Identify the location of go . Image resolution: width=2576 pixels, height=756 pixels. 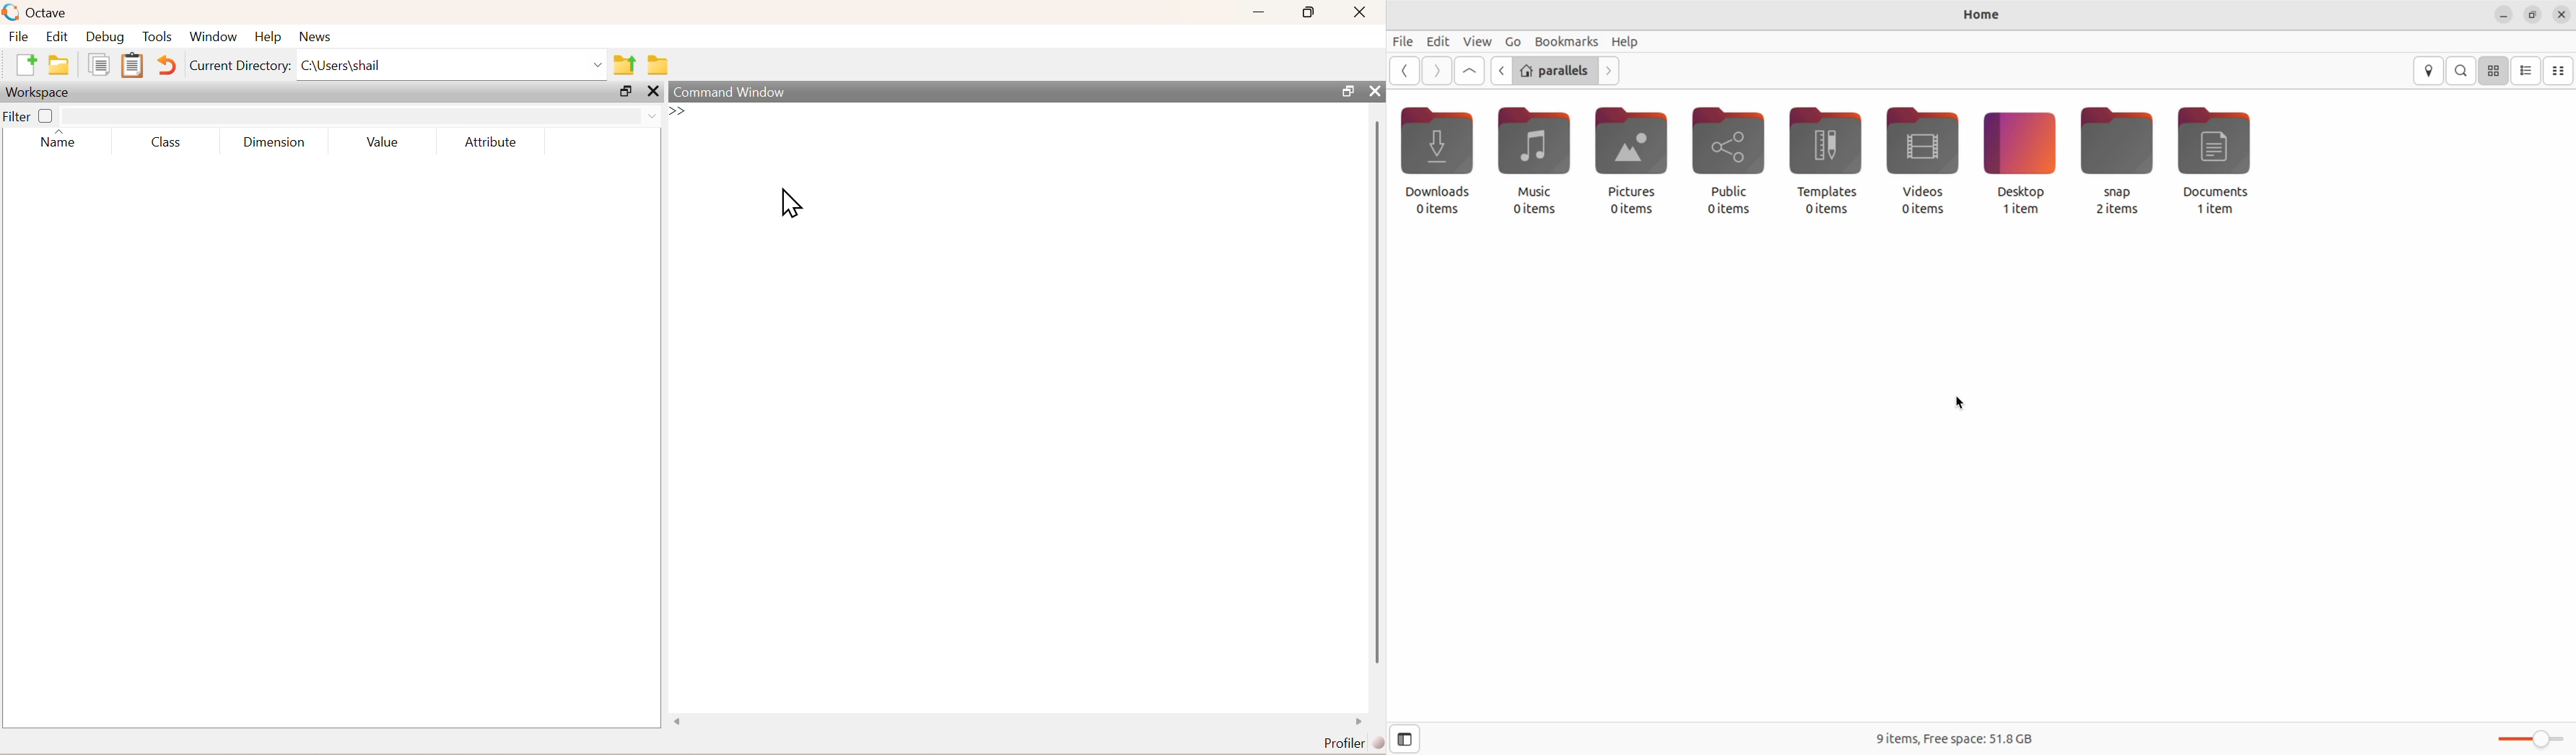
(1512, 40).